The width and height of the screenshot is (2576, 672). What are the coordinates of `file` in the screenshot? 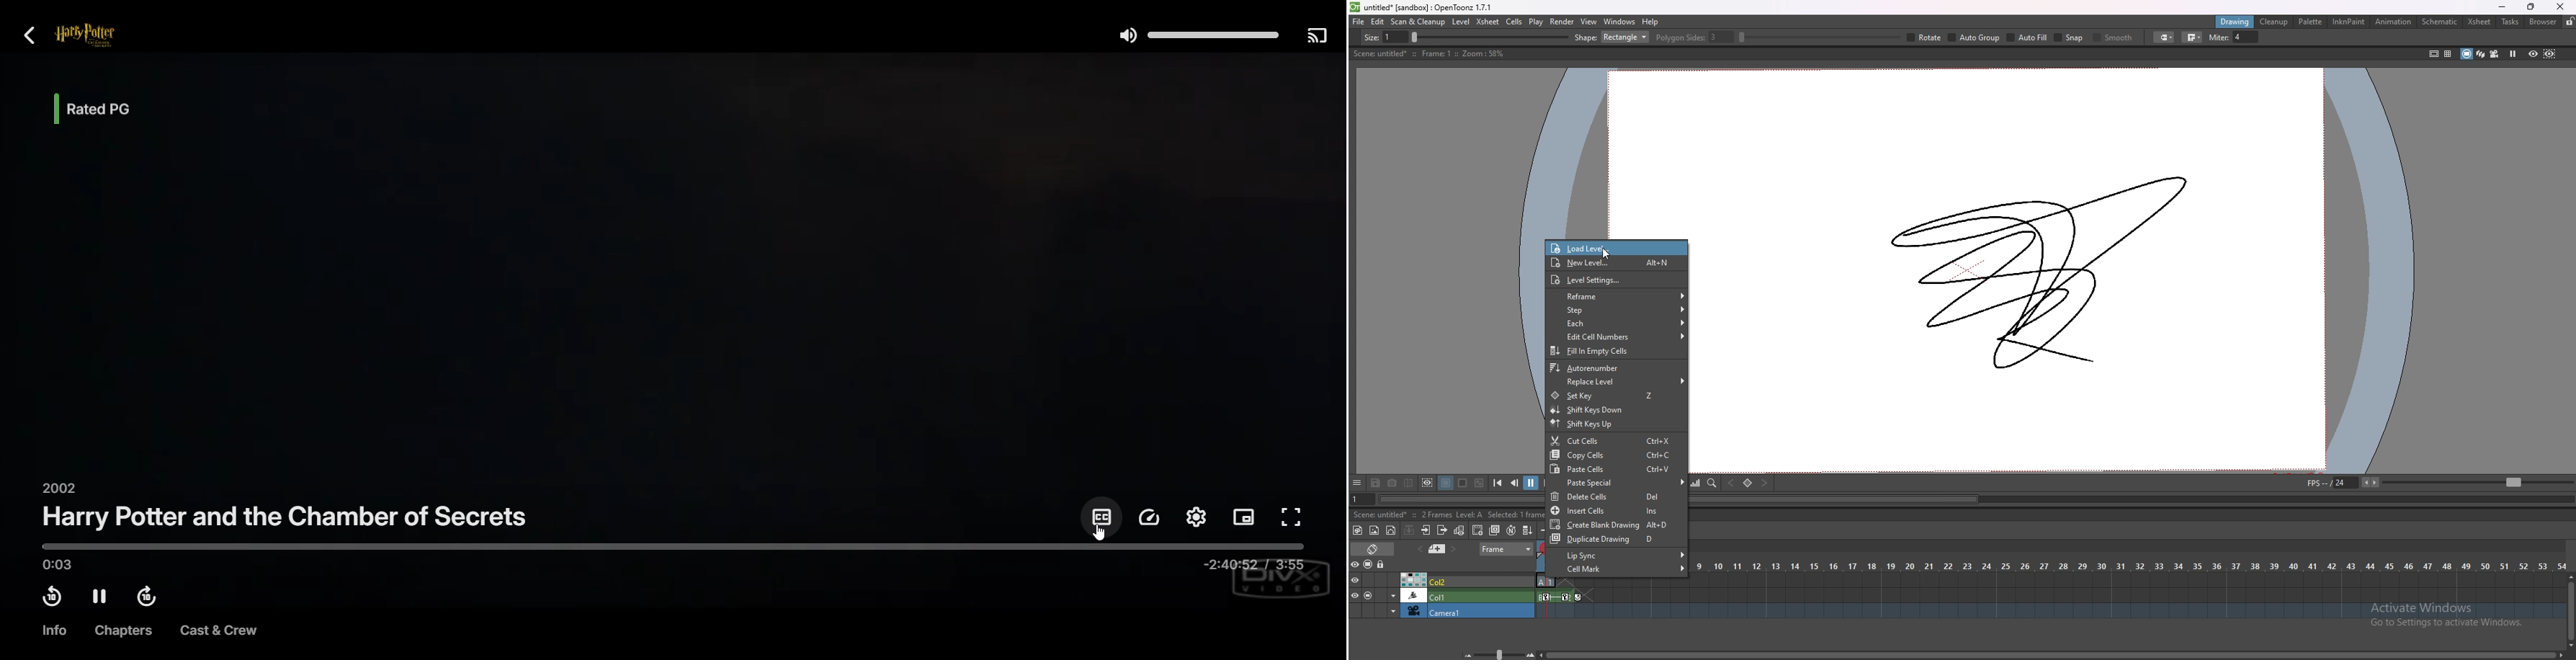 It's located at (1359, 21).